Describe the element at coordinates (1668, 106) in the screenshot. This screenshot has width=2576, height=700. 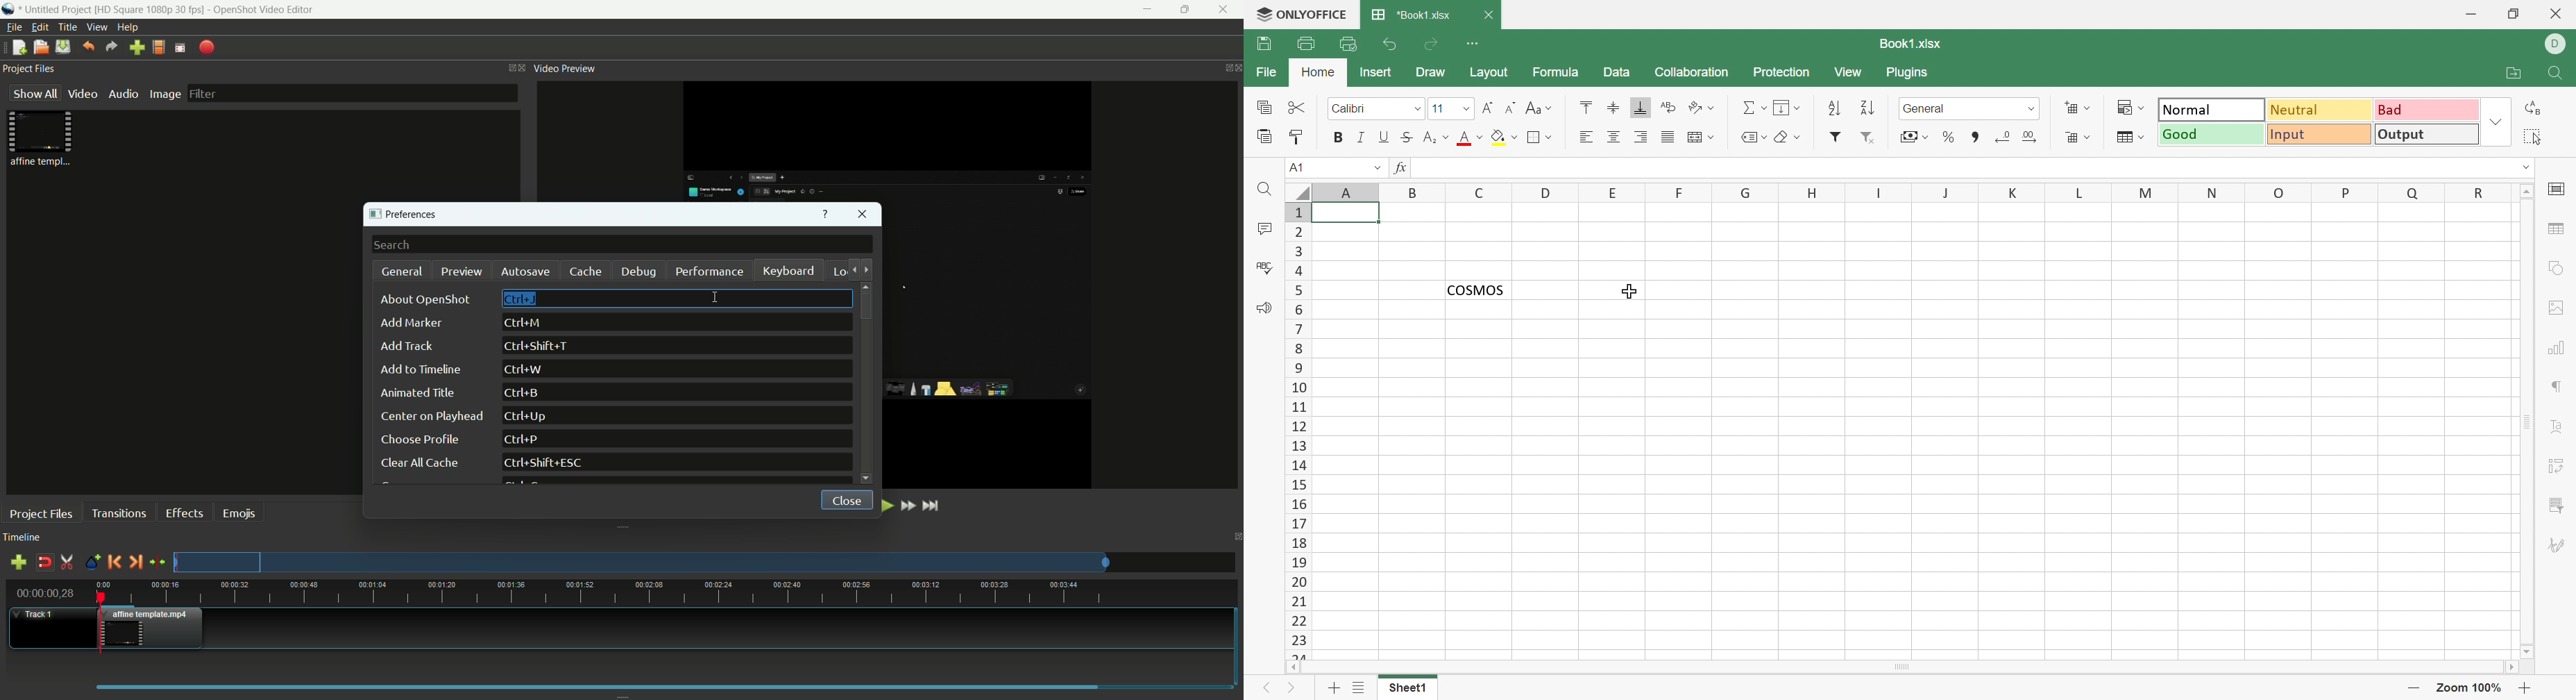
I see `Wrap text` at that location.